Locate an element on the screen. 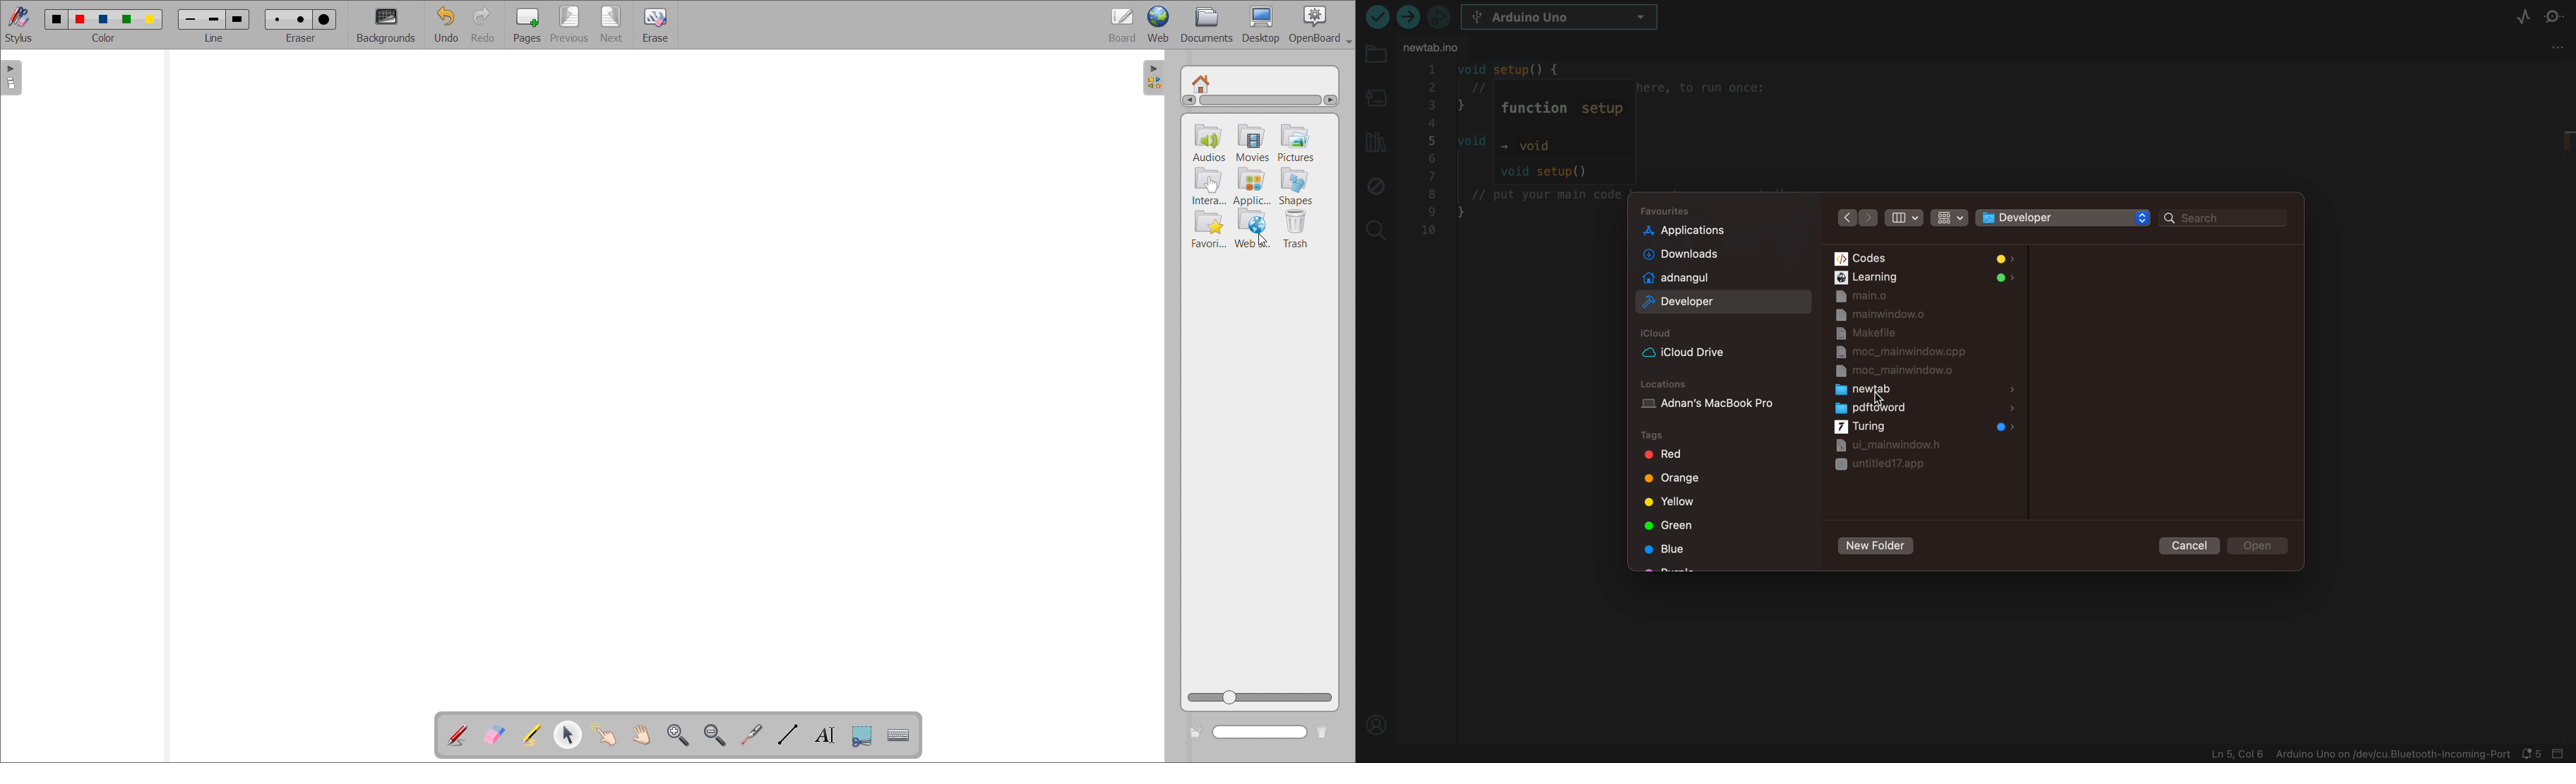 The height and width of the screenshot is (784, 2576). select board is located at coordinates (1568, 19).